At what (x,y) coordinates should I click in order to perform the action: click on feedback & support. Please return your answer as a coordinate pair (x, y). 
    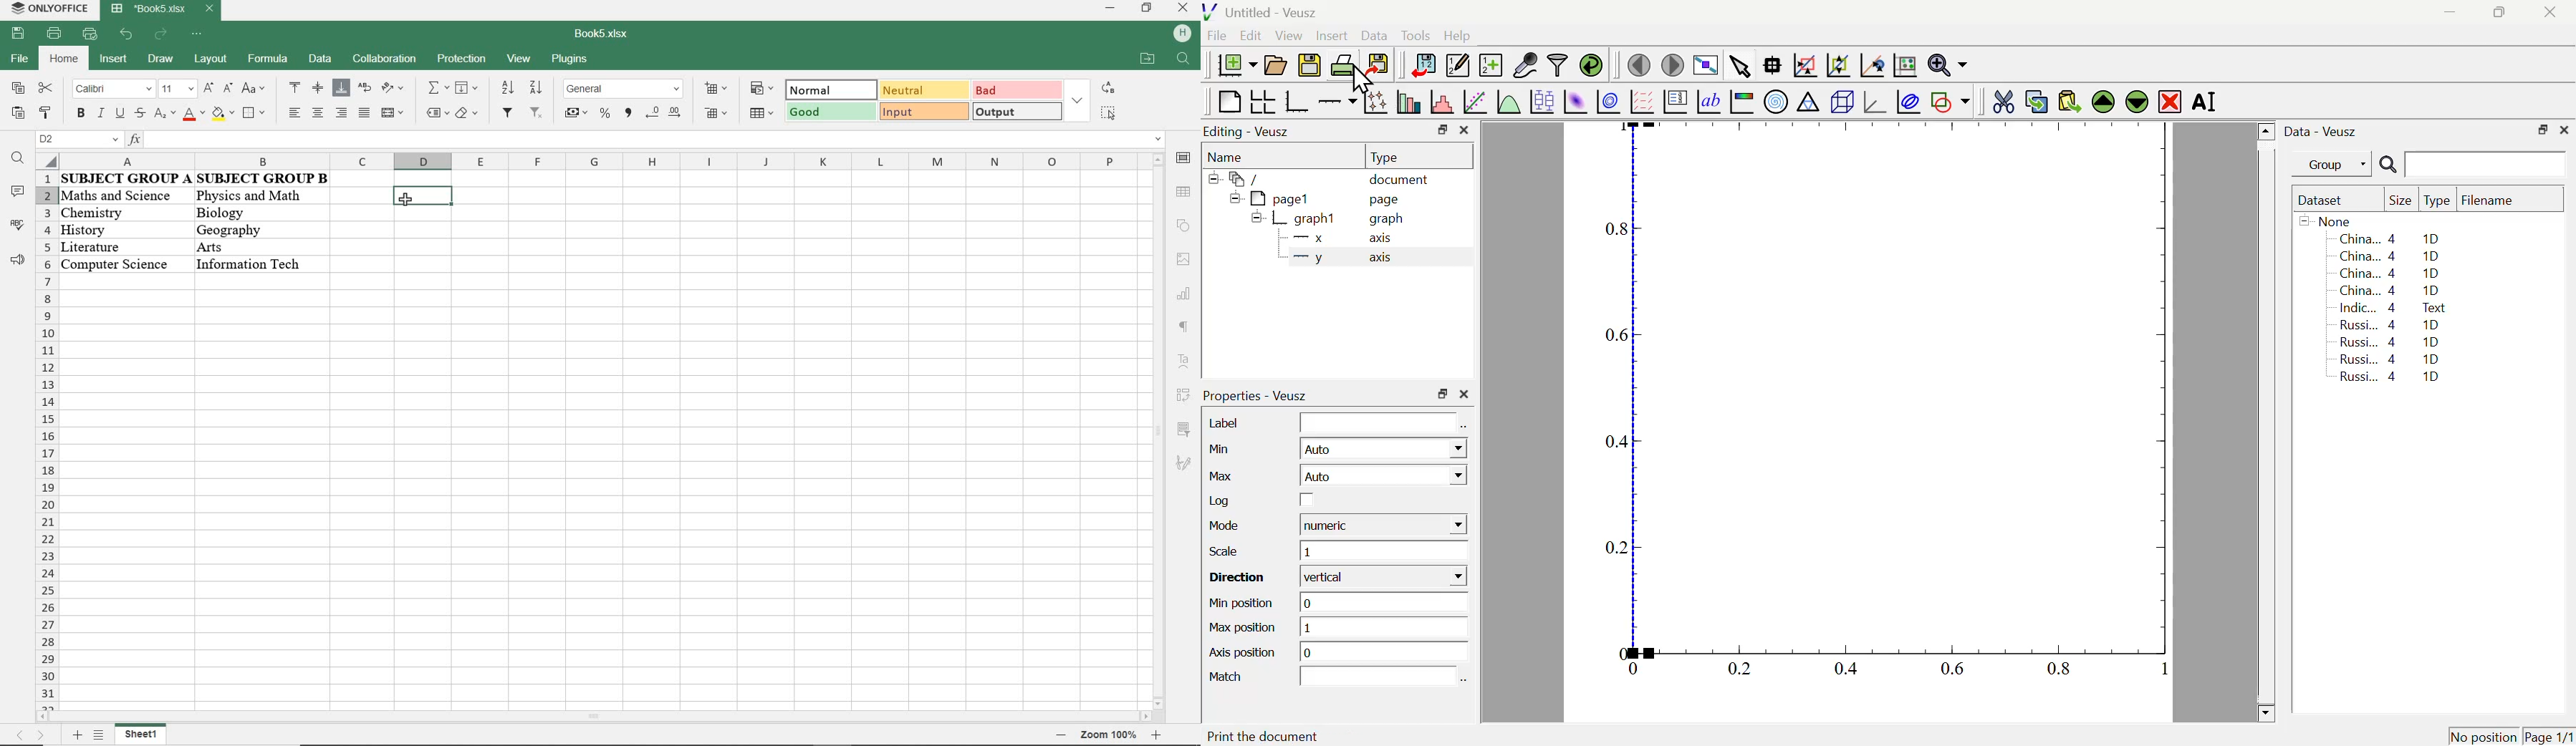
    Looking at the image, I should click on (18, 260).